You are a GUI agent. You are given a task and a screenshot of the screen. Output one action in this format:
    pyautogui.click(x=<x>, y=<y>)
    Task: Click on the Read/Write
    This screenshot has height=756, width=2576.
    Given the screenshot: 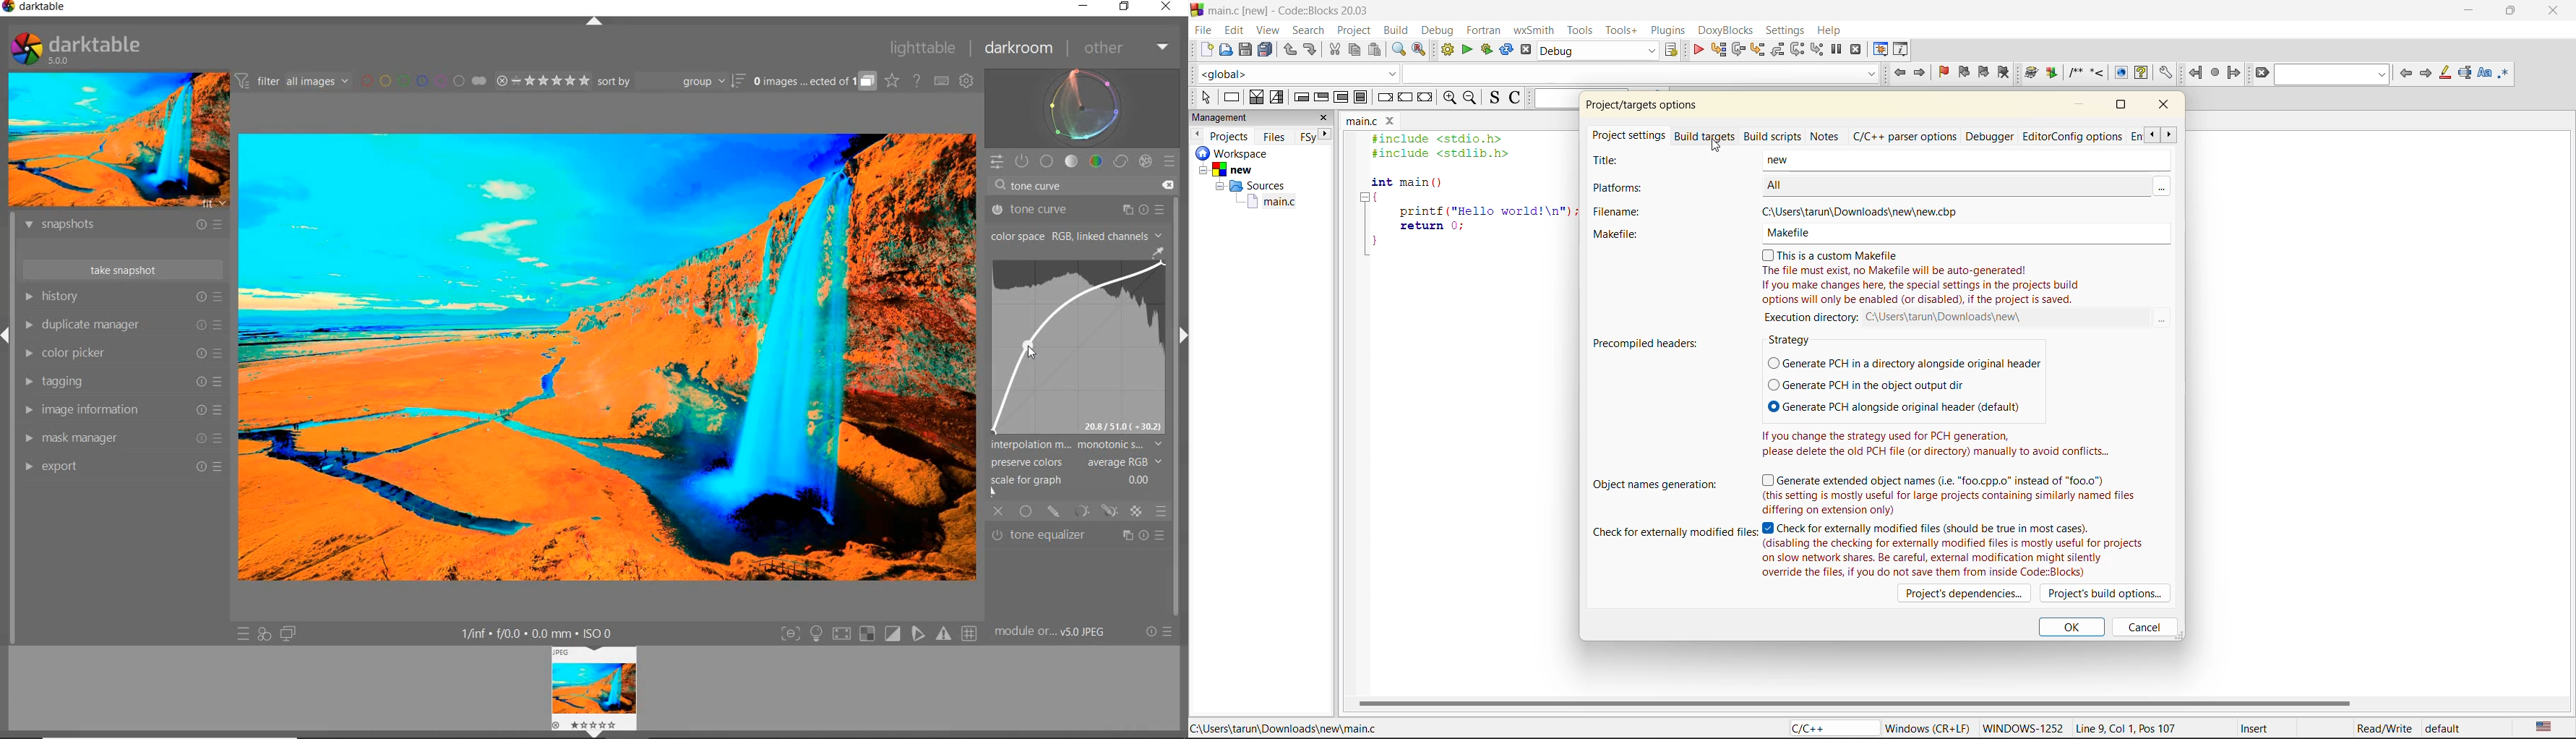 What is the action you would take?
    pyautogui.click(x=2383, y=729)
    